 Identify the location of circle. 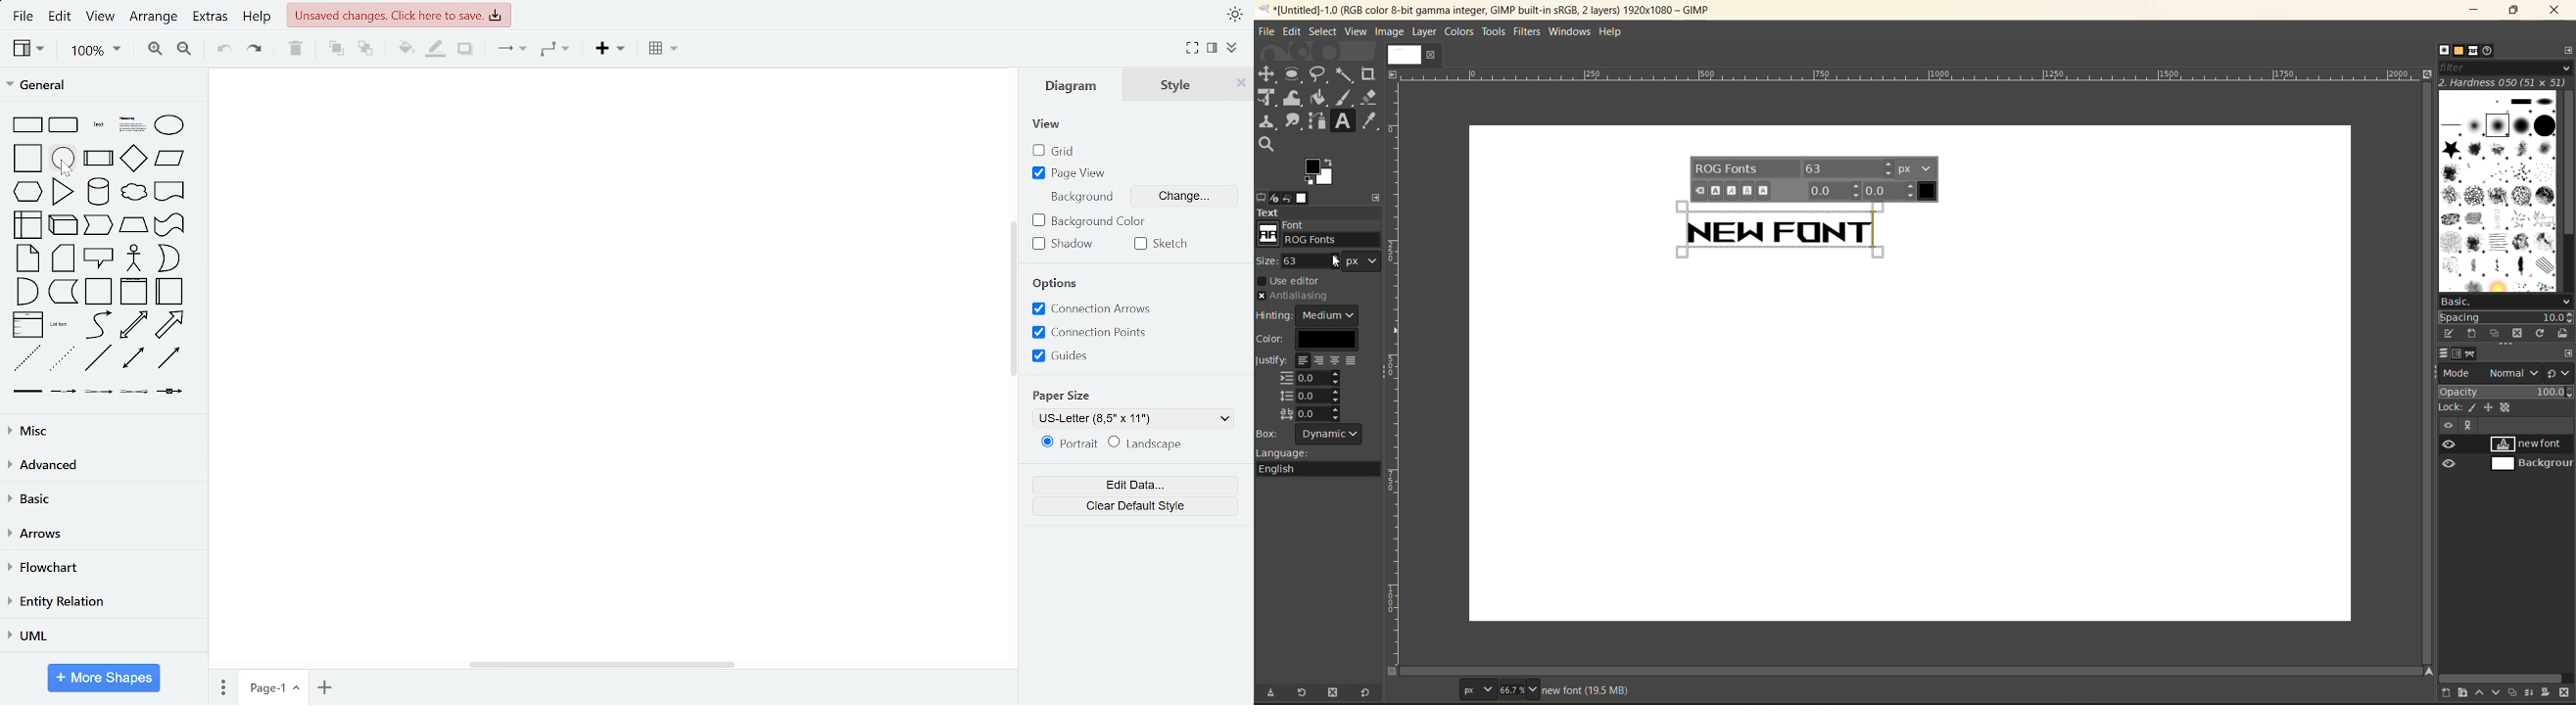
(65, 159).